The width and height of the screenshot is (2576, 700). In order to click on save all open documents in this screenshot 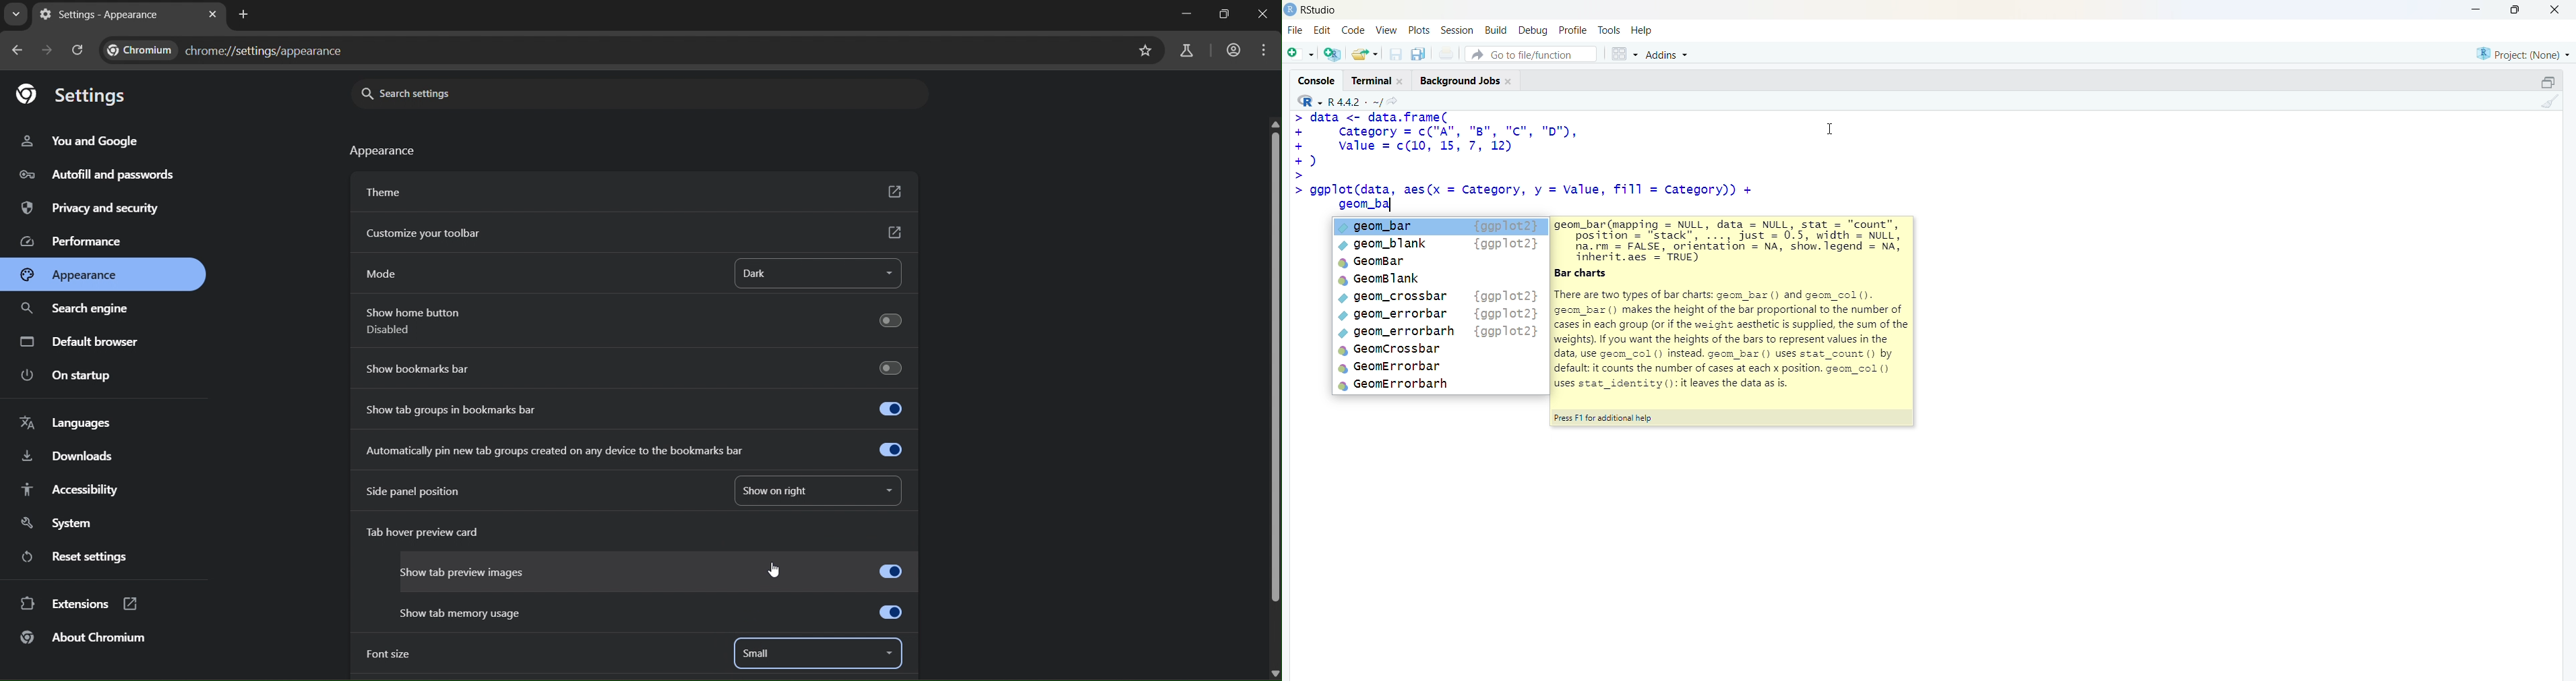, I will do `click(1417, 54)`.